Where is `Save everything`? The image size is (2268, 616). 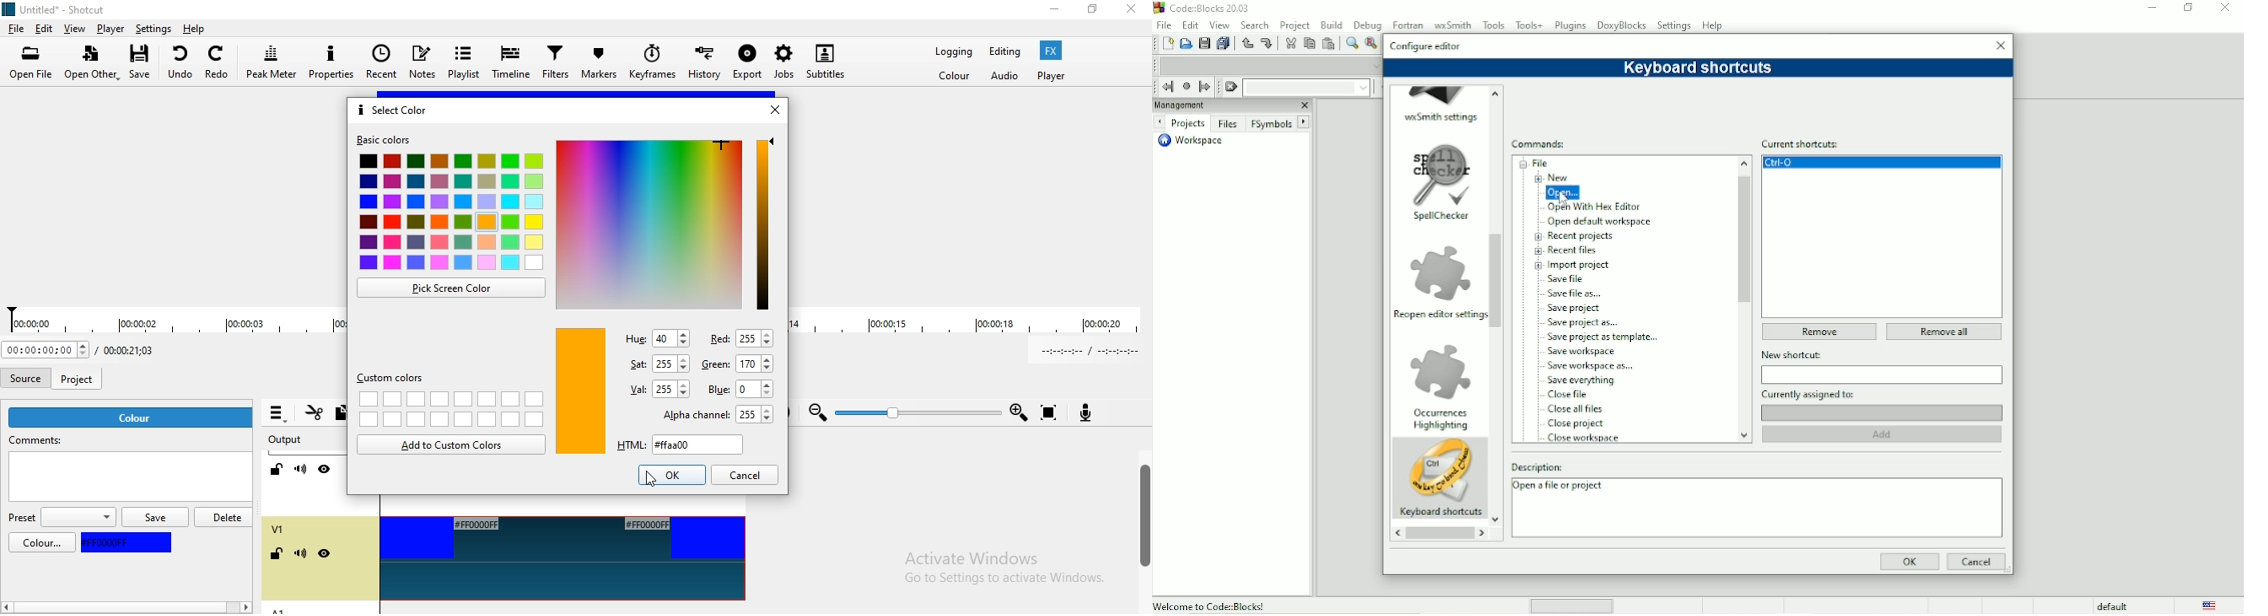 Save everything is located at coordinates (1222, 43).